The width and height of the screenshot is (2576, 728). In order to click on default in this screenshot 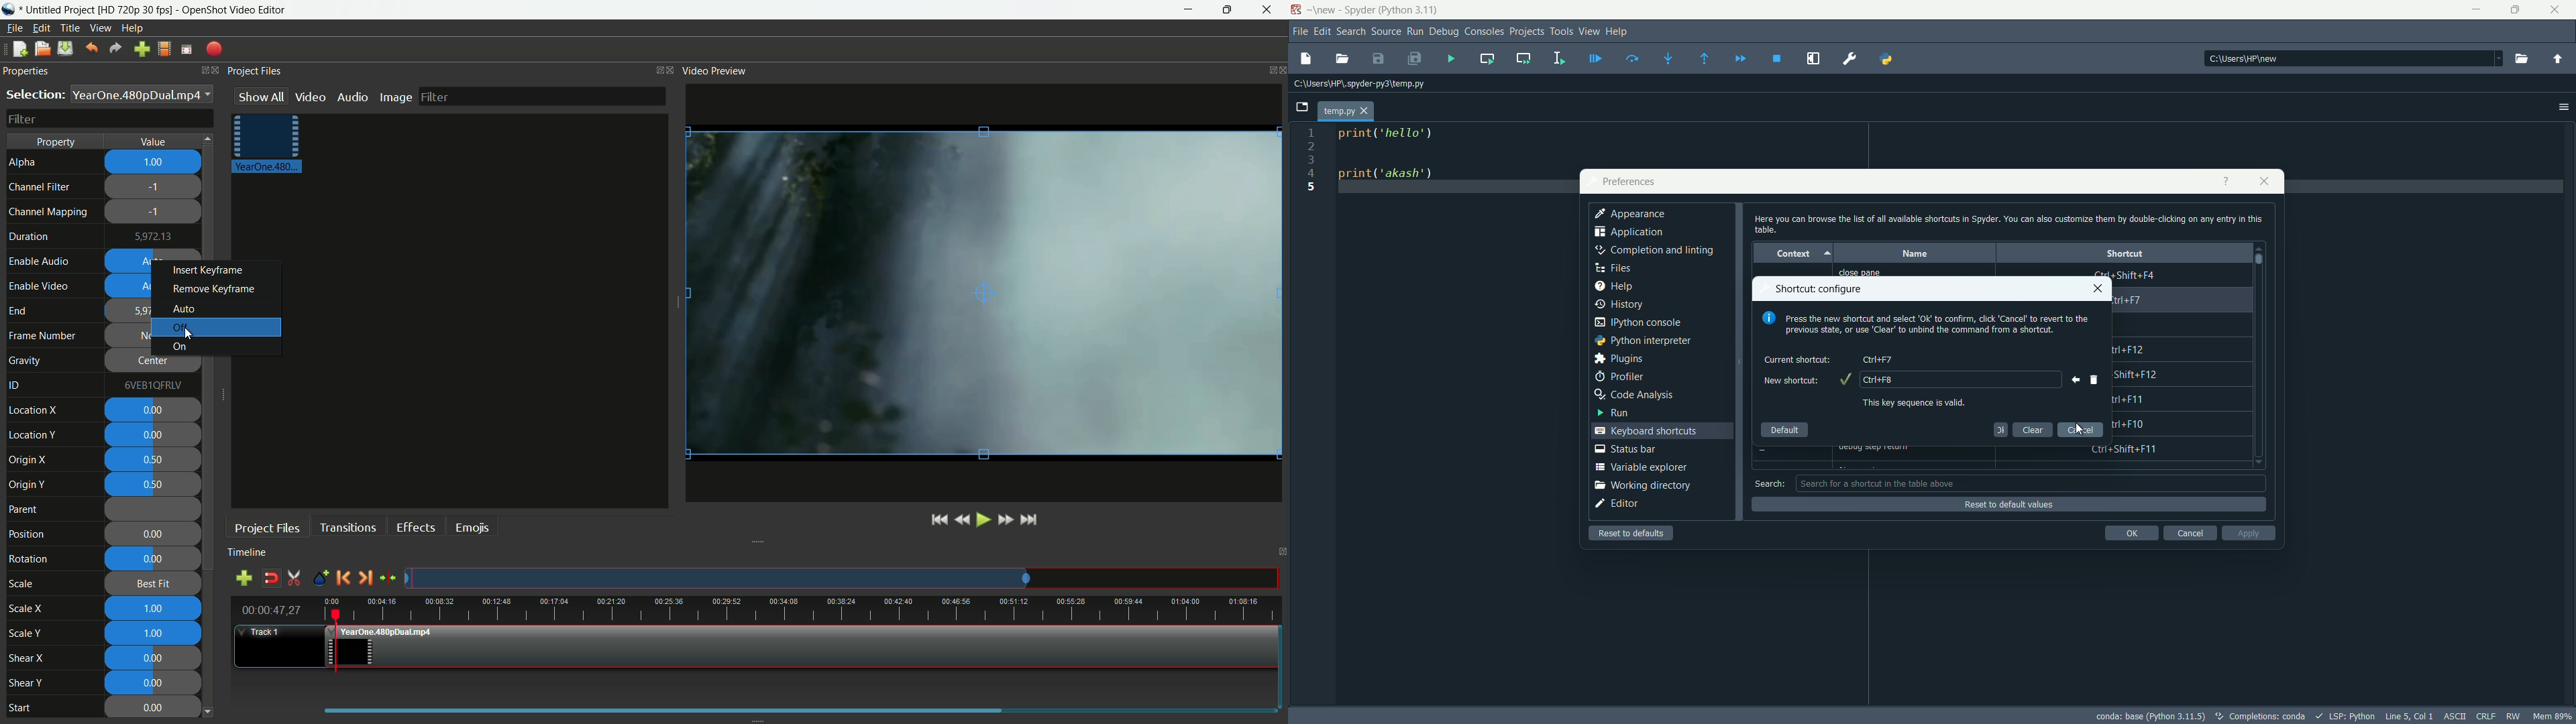, I will do `click(1785, 426)`.